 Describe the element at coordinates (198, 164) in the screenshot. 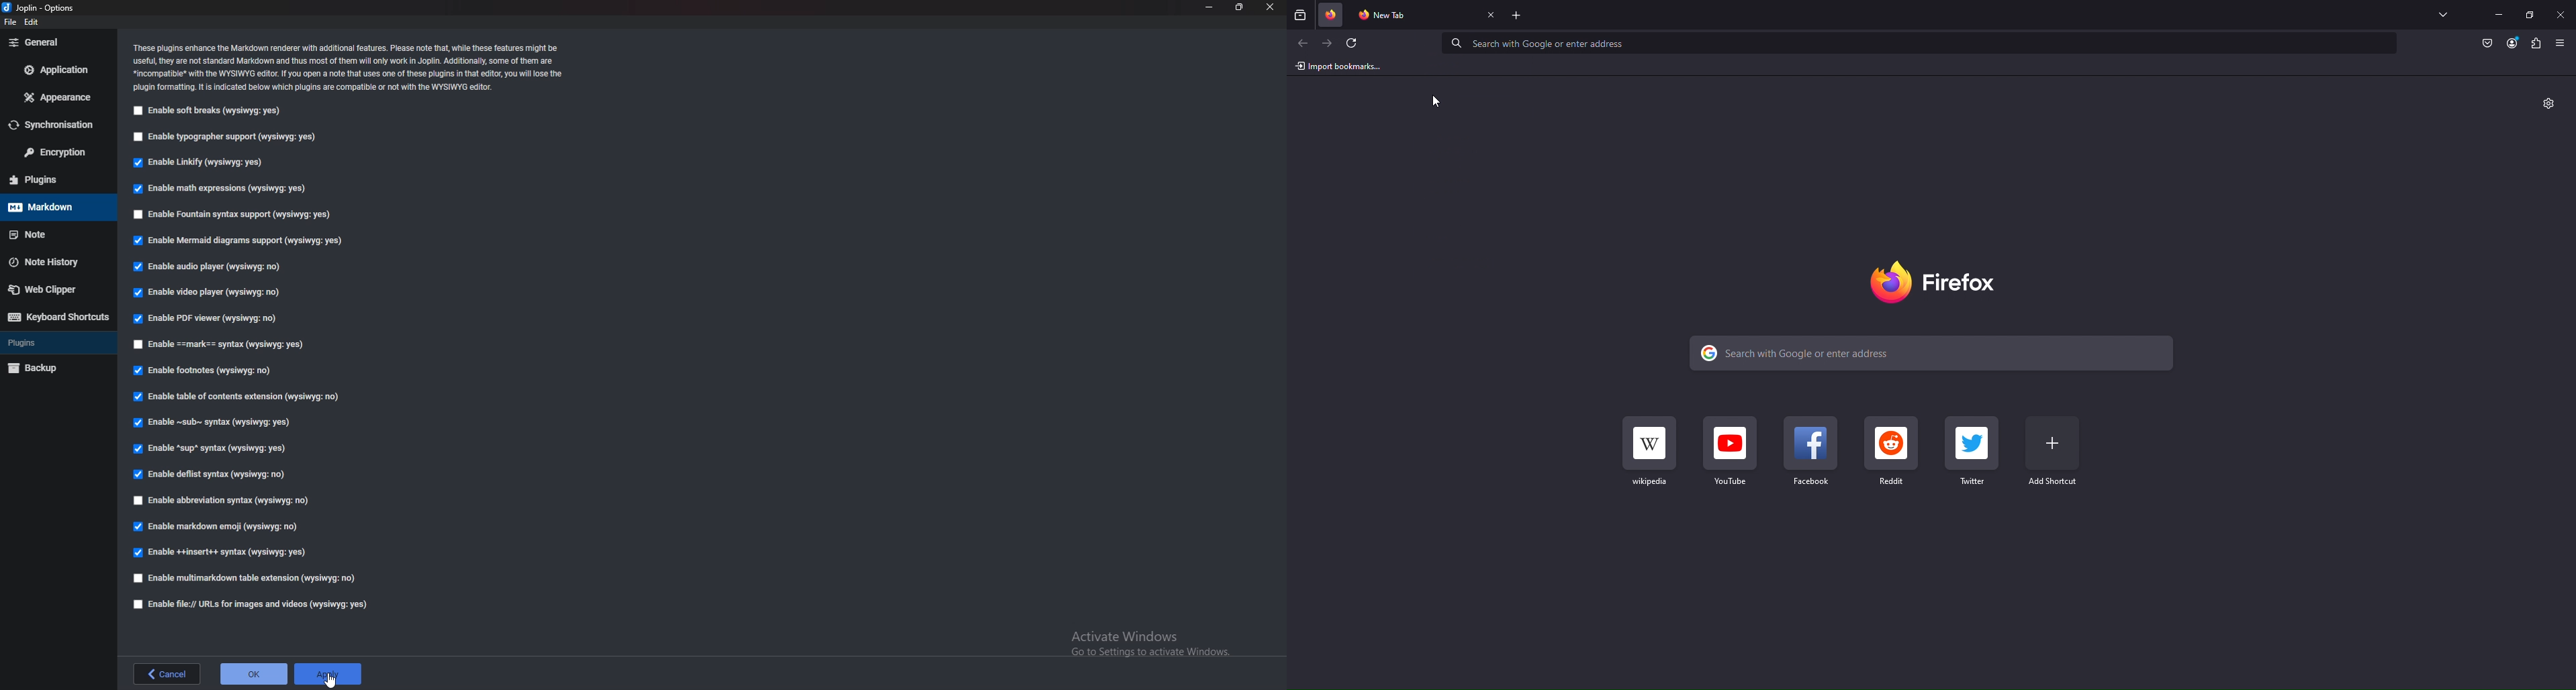

I see `Enable linkify` at that location.